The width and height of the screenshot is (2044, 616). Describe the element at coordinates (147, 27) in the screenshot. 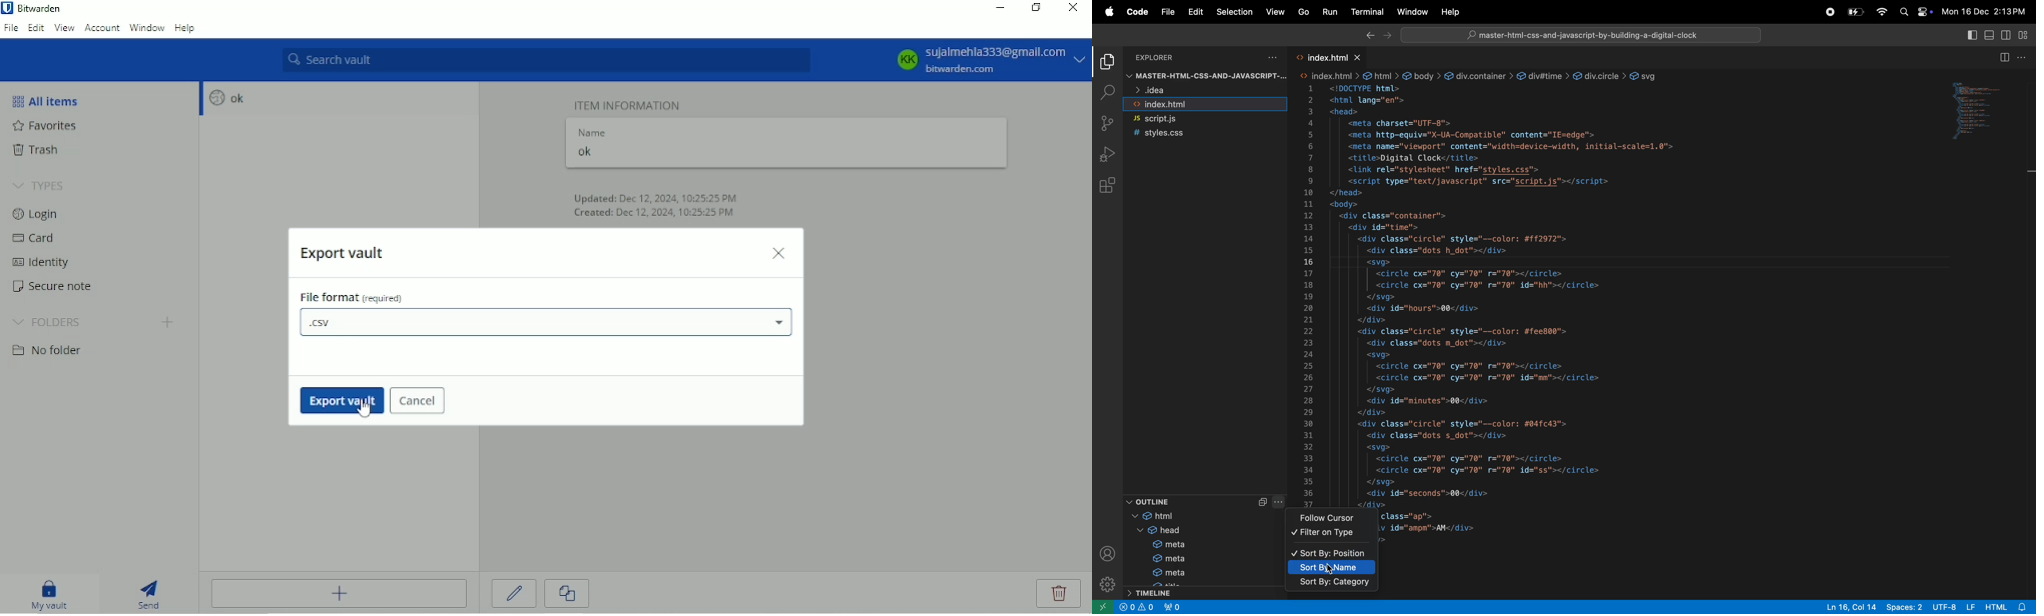

I see `Window` at that location.